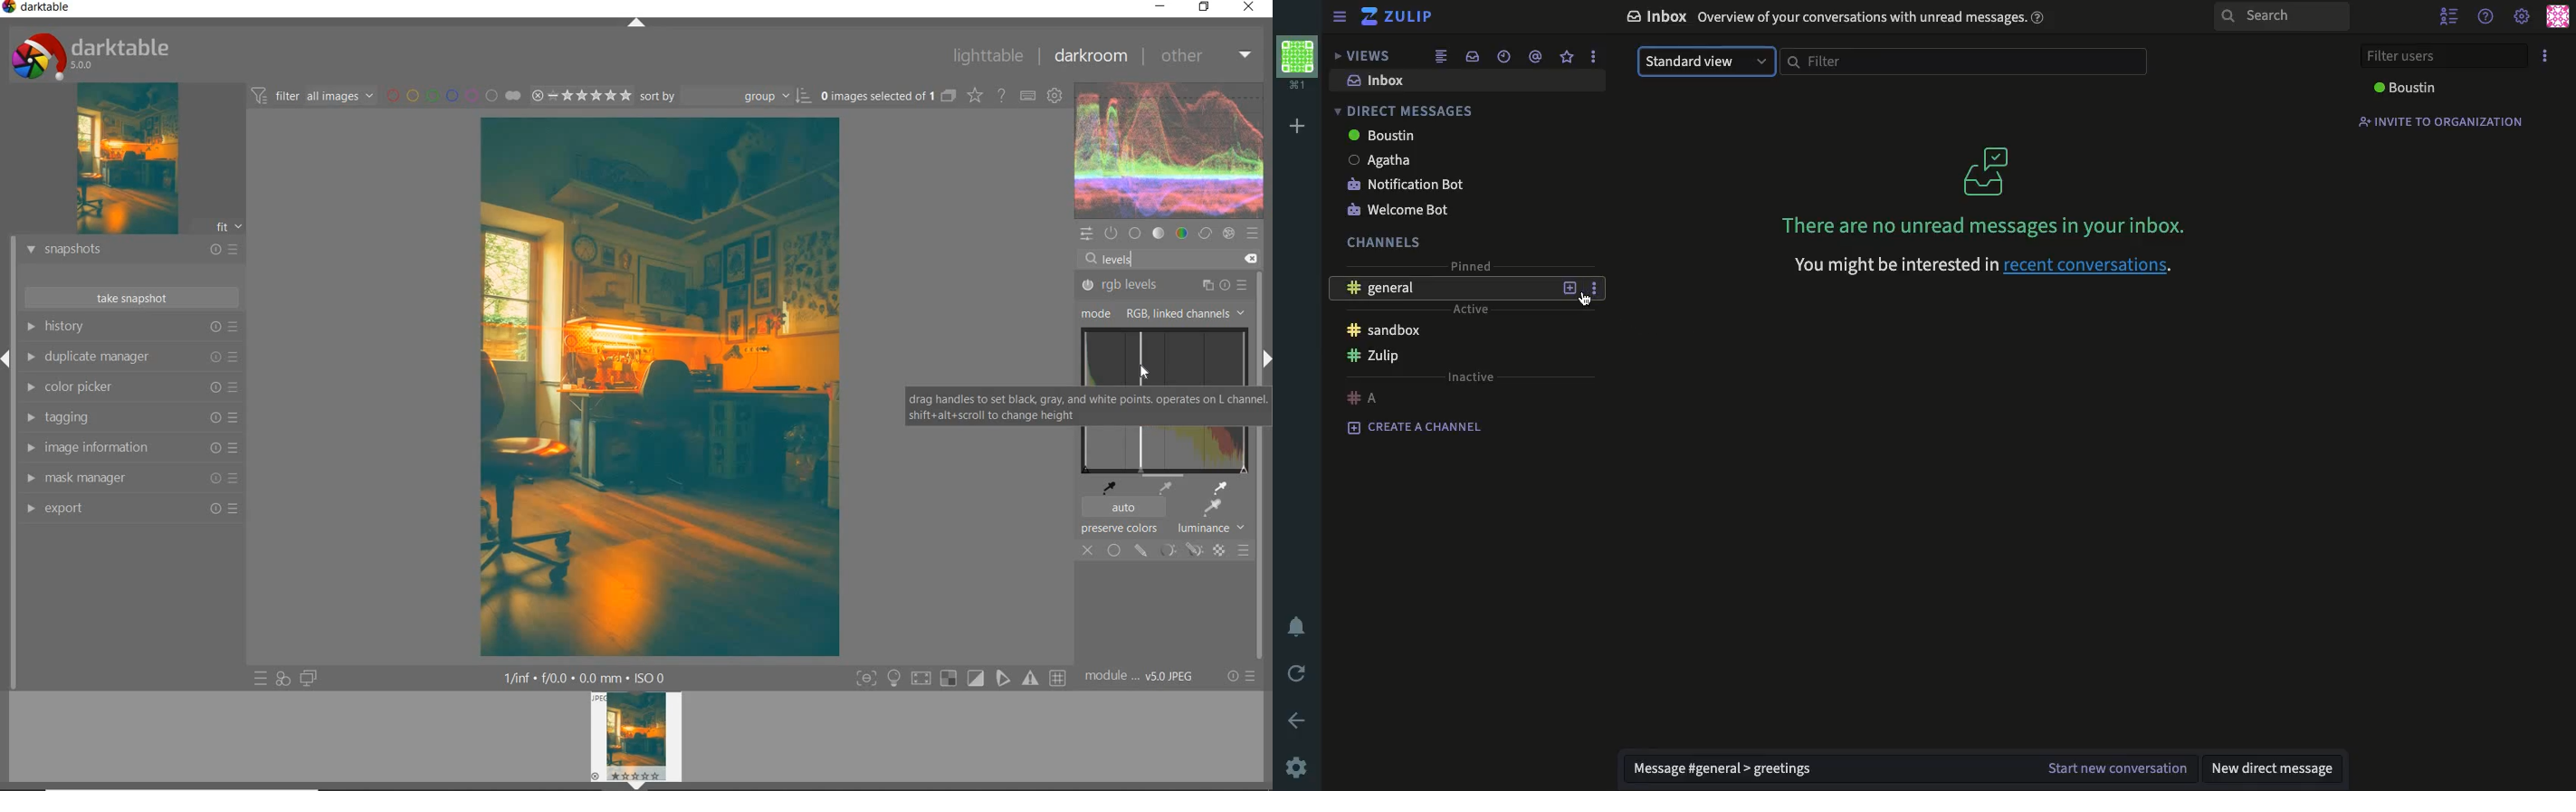 This screenshot has height=812, width=2576. Describe the element at coordinates (1379, 81) in the screenshot. I see `inbox` at that location.